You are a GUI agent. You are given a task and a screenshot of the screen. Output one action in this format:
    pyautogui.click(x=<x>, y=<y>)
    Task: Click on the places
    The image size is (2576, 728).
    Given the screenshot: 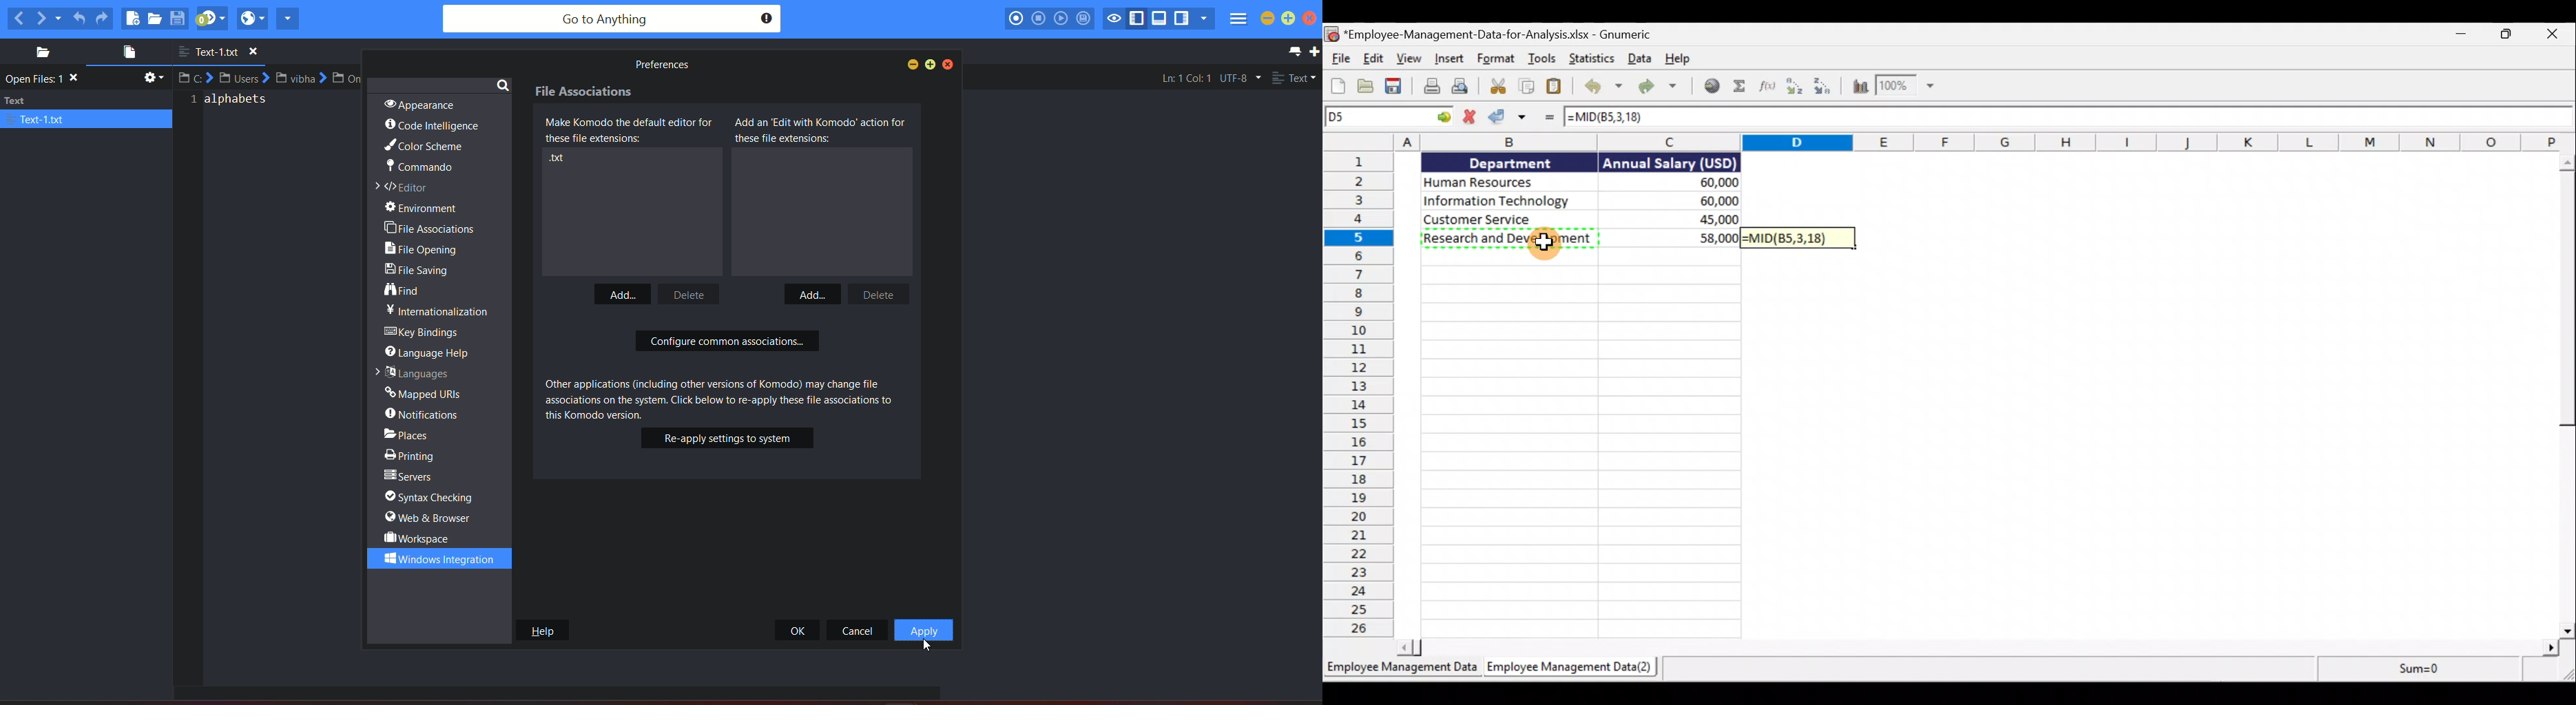 What is the action you would take?
    pyautogui.click(x=418, y=433)
    